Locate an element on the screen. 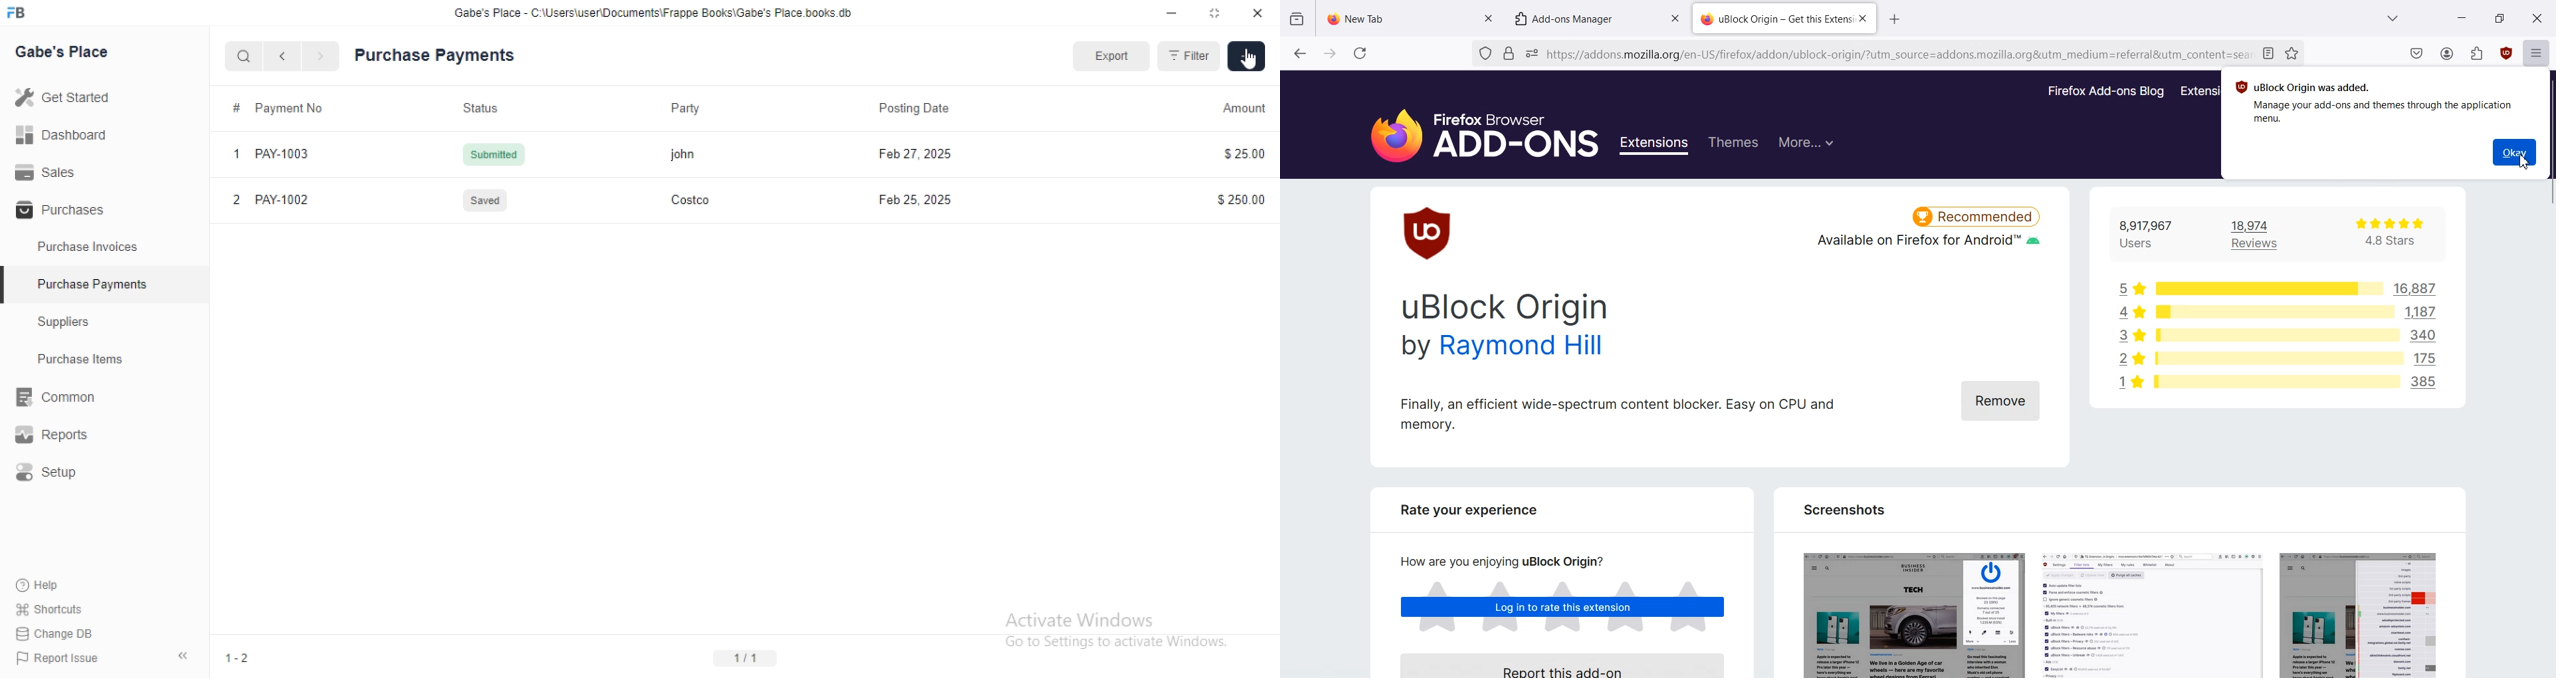 This screenshot has width=2576, height=700. Open Application Menu is located at coordinates (2541, 50).